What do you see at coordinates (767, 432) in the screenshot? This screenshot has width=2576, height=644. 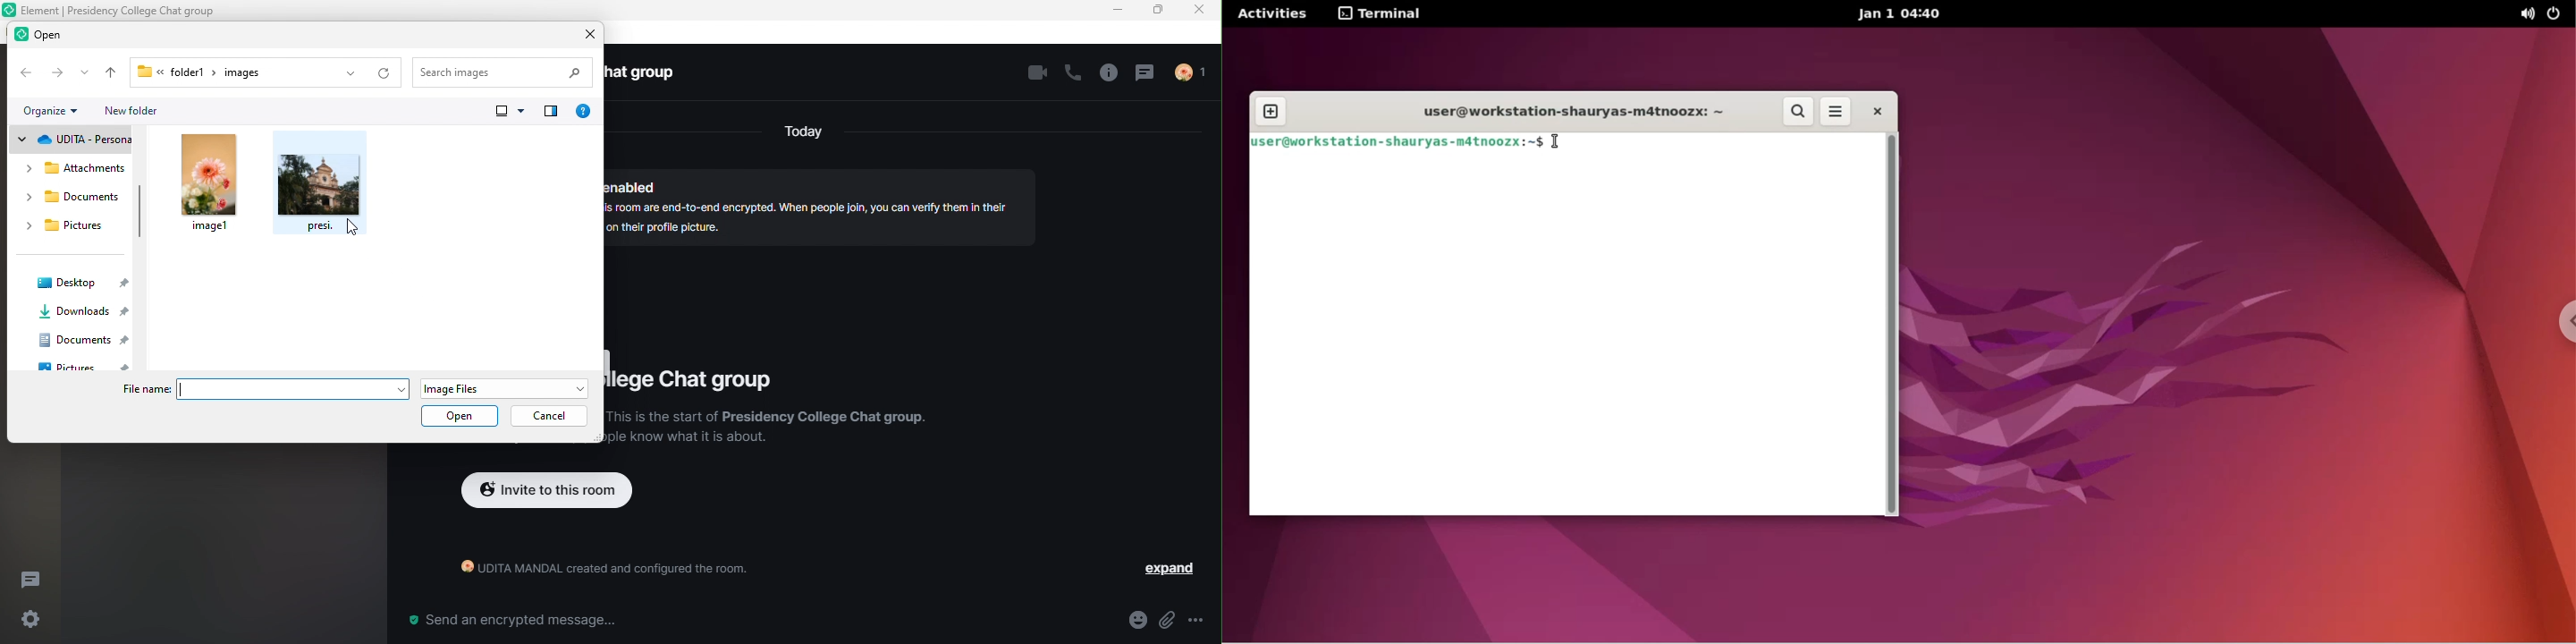 I see `You created this room. This is the start of Presidency College of Chat group.` at bounding box center [767, 432].